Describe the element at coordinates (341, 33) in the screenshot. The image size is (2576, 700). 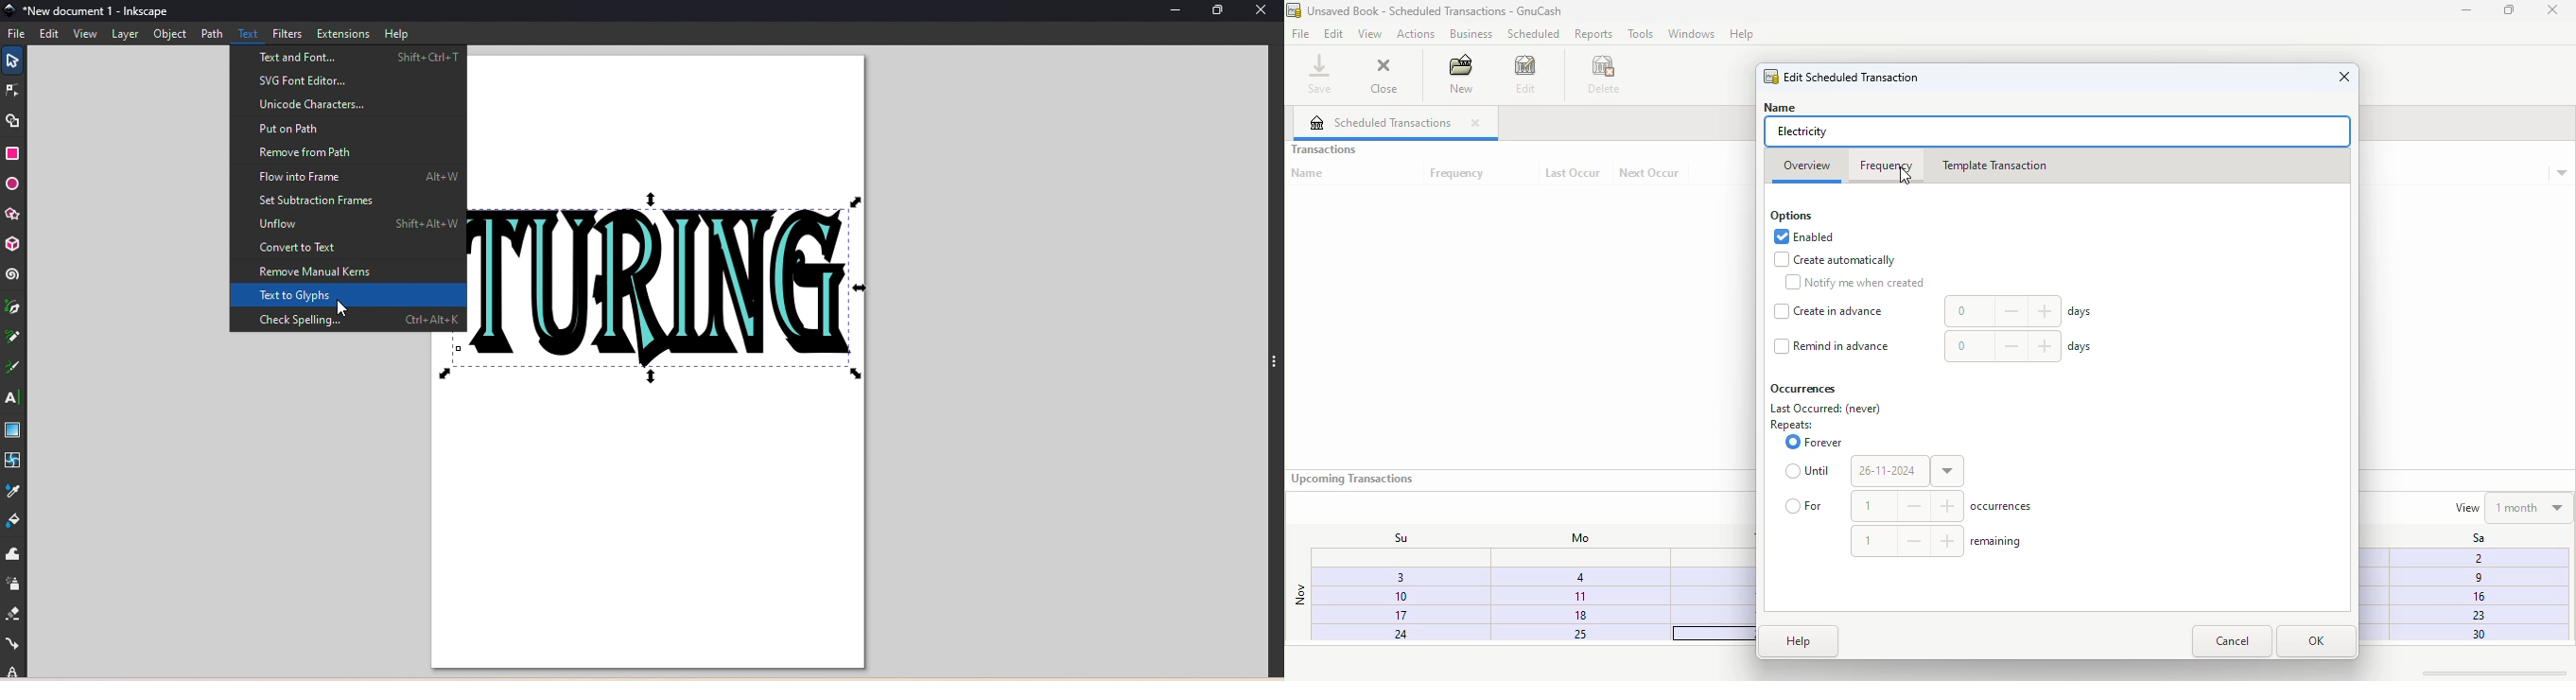
I see `Extensions` at that location.